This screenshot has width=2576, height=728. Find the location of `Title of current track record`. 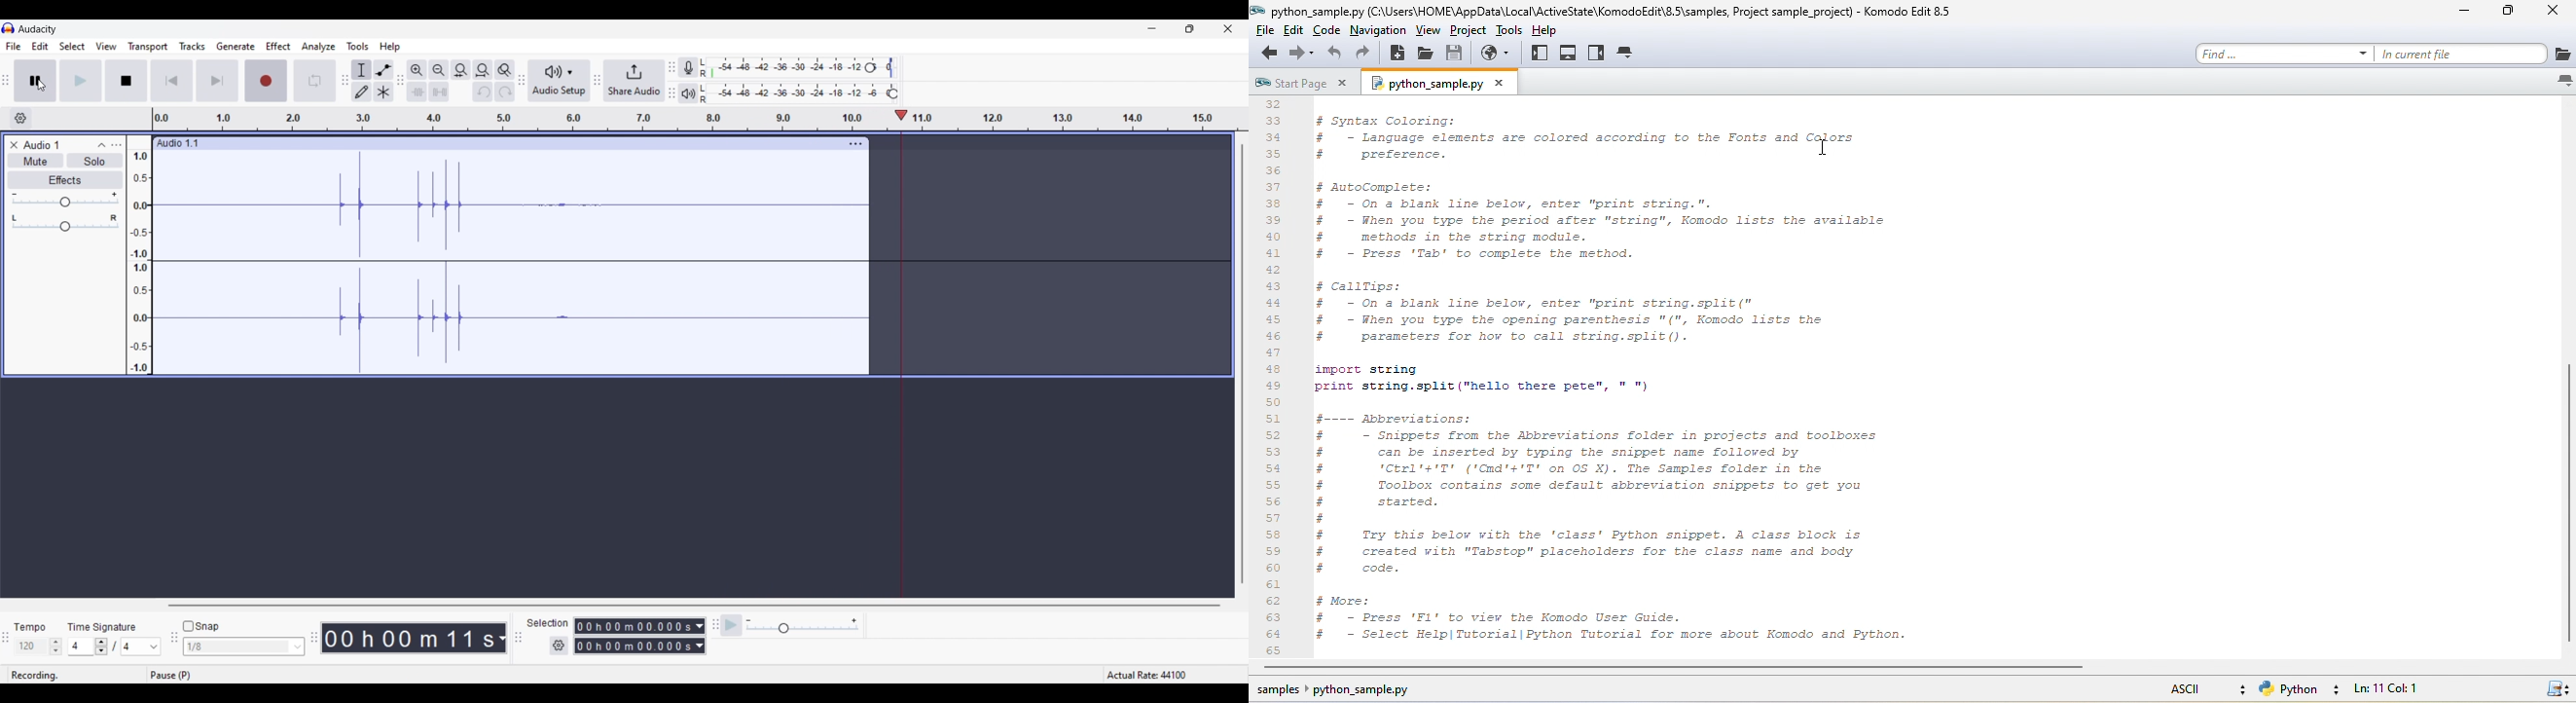

Title of current track record is located at coordinates (41, 145).